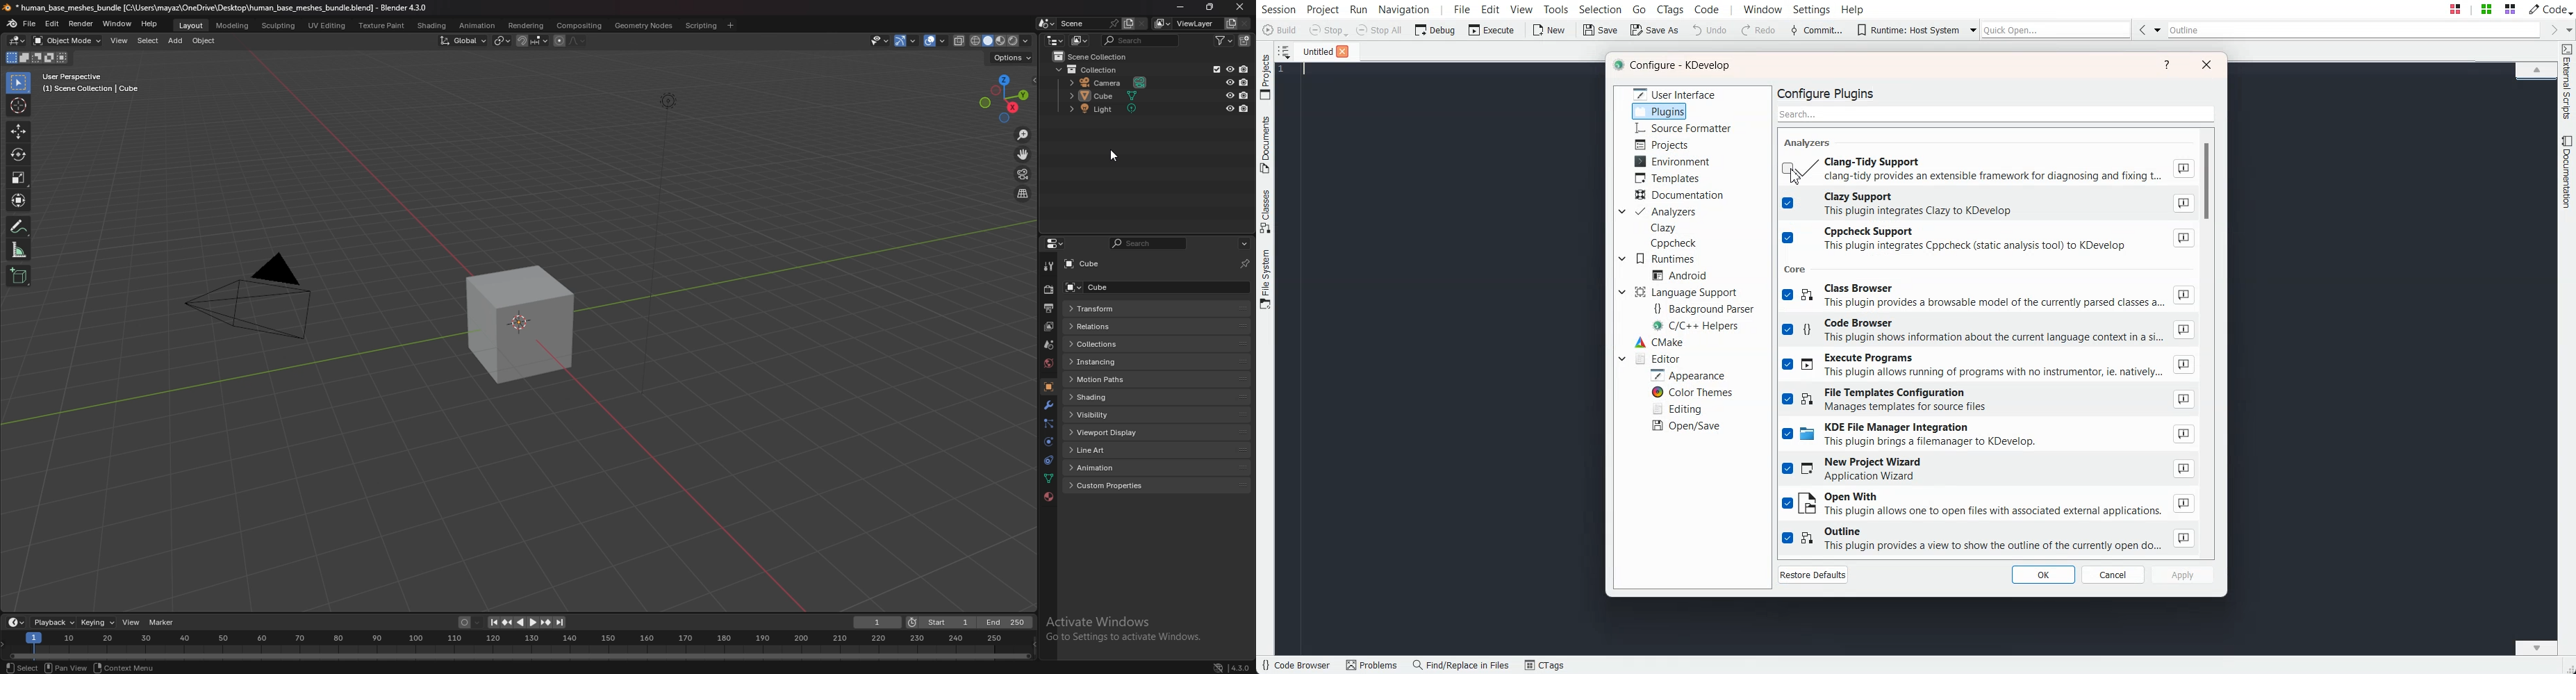 This screenshot has width=2576, height=700. What do you see at coordinates (1146, 245) in the screenshot?
I see `search` at bounding box center [1146, 245].